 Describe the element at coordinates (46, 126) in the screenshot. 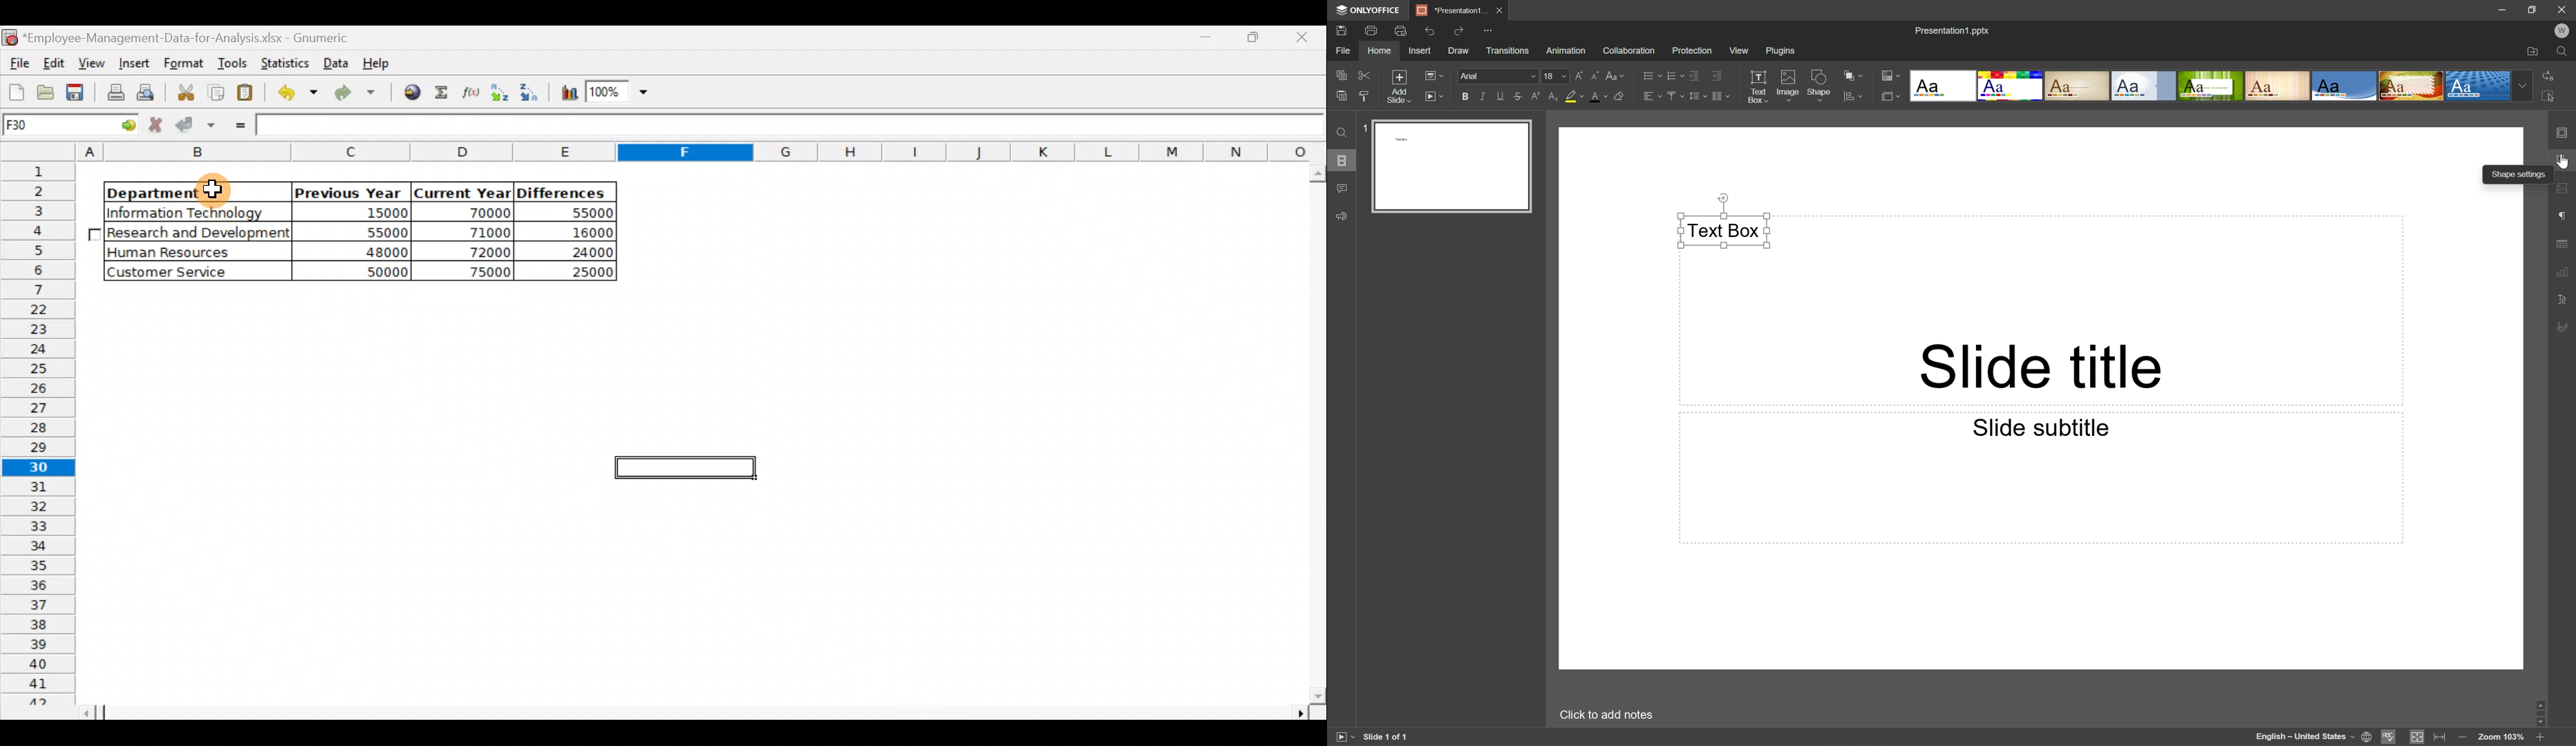

I see `Cell name F30` at that location.